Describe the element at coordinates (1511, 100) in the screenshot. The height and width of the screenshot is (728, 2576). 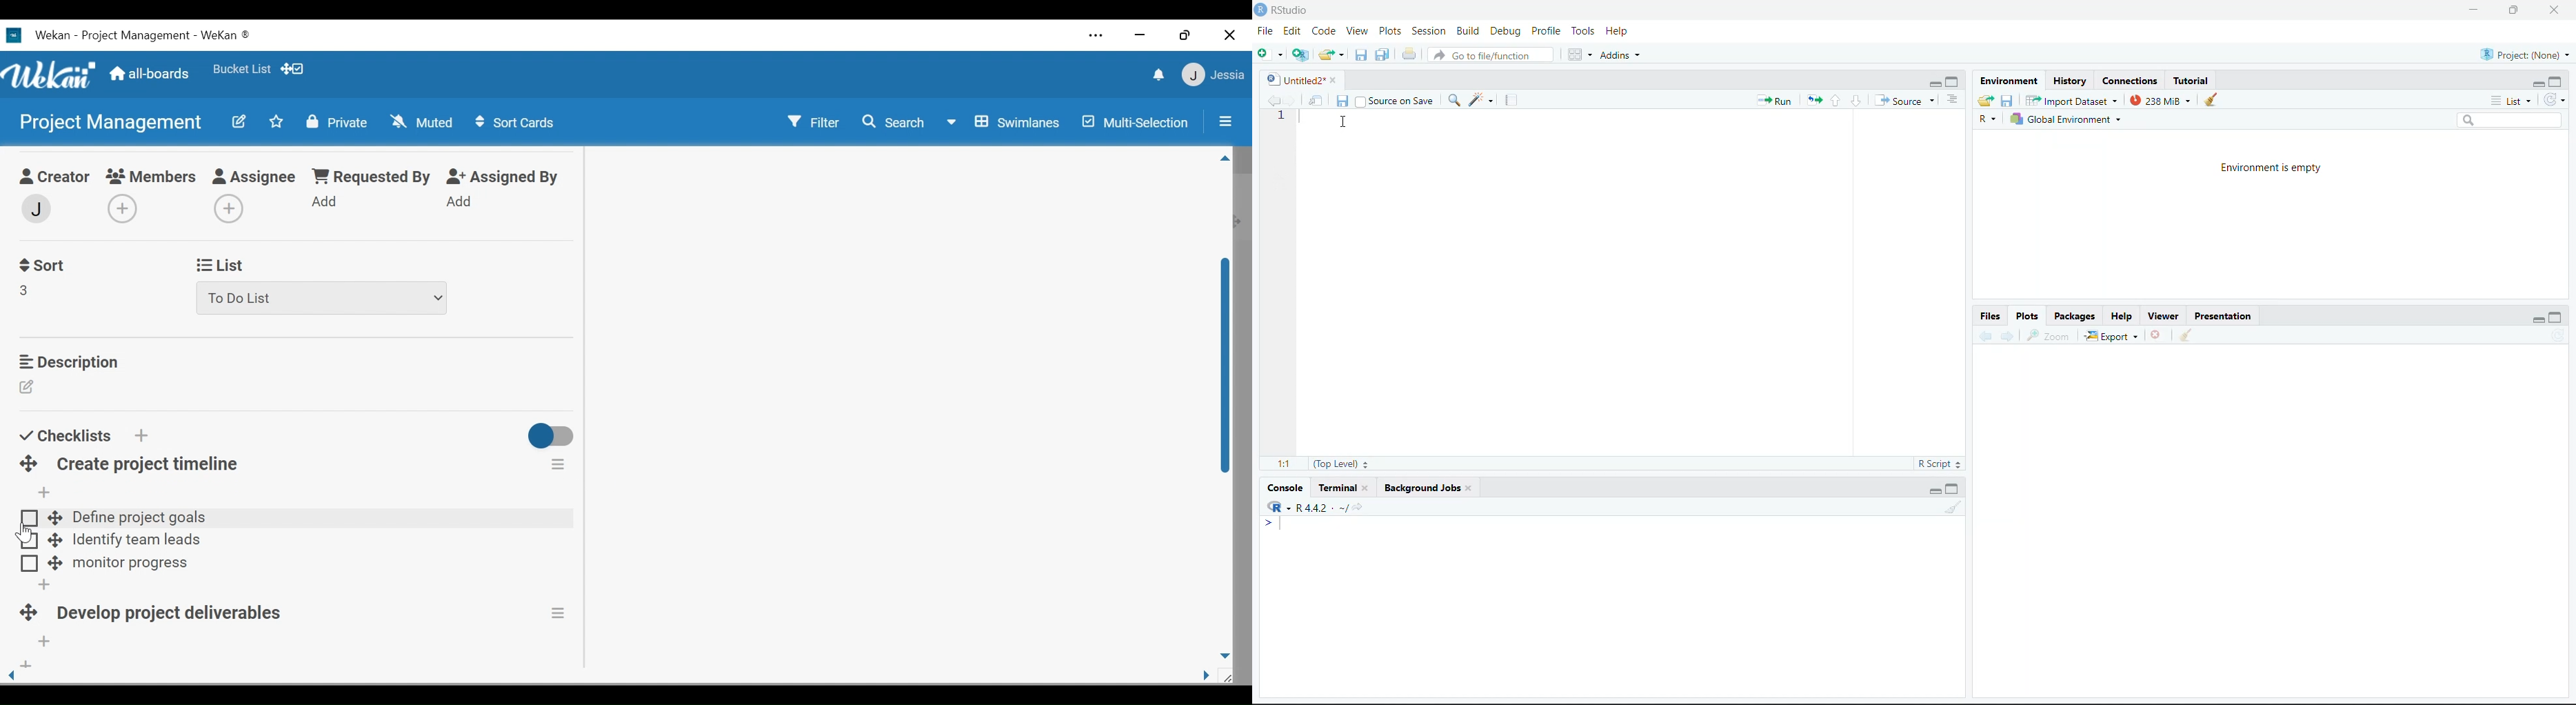
I see `compile report` at that location.